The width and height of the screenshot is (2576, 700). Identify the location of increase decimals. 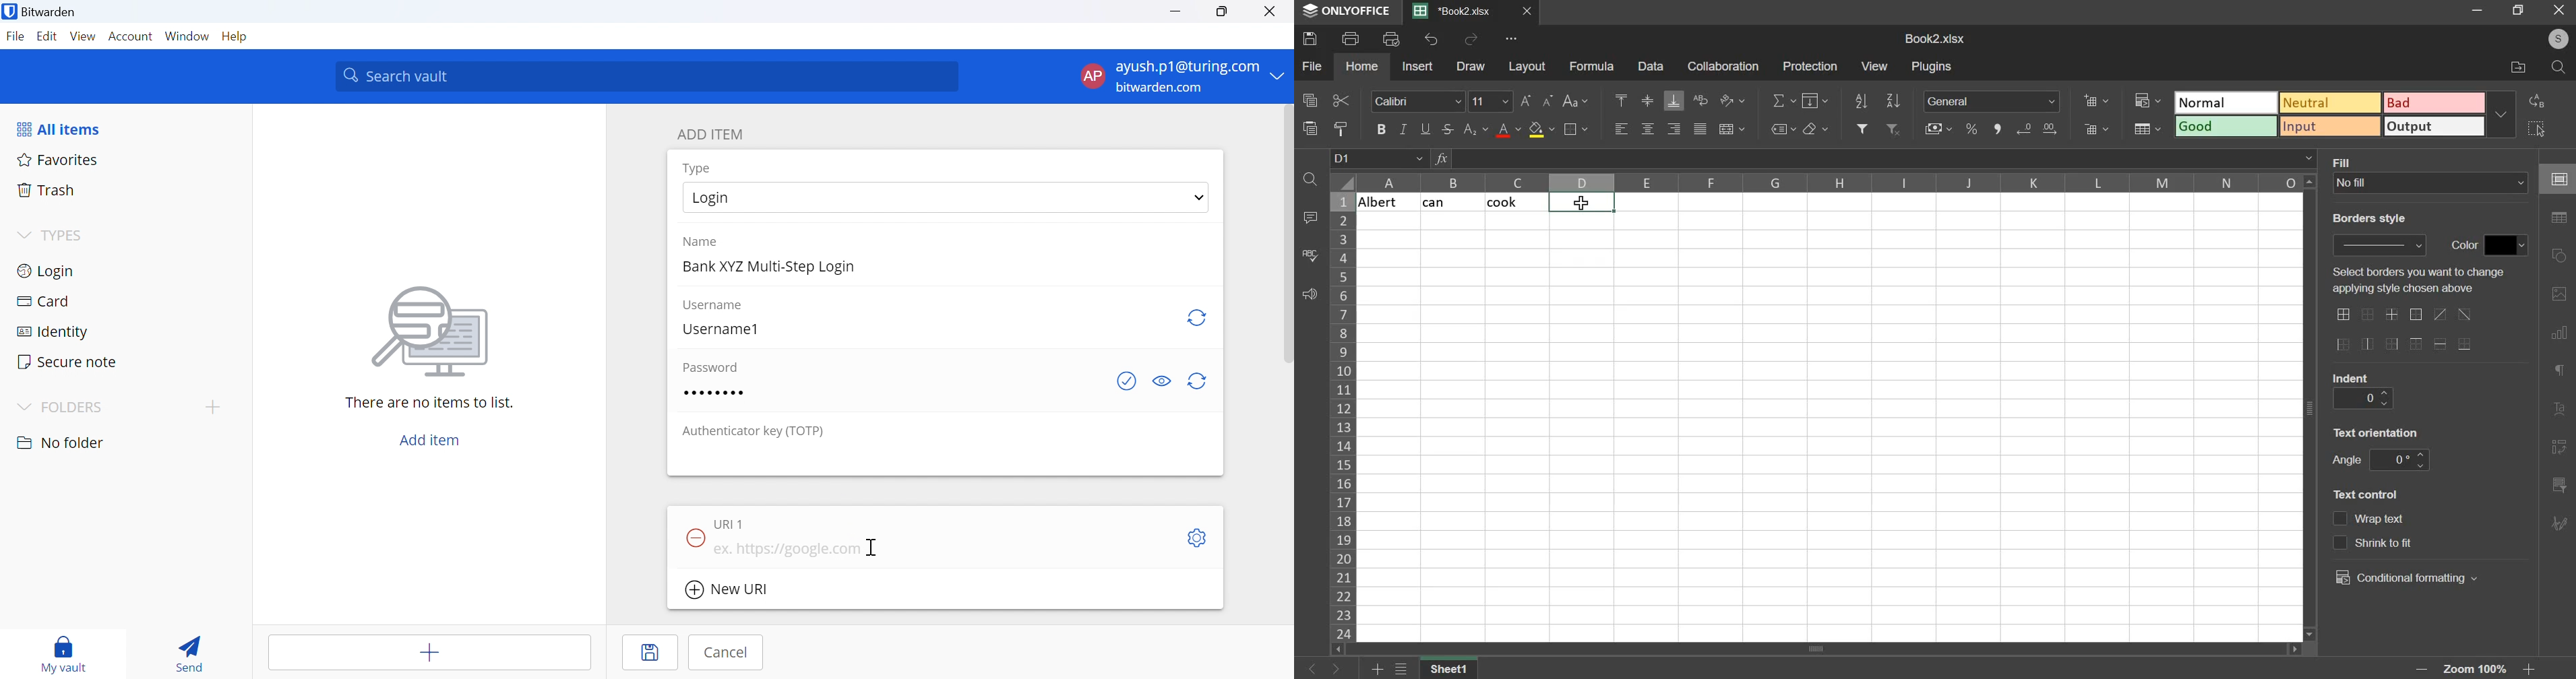
(2024, 127).